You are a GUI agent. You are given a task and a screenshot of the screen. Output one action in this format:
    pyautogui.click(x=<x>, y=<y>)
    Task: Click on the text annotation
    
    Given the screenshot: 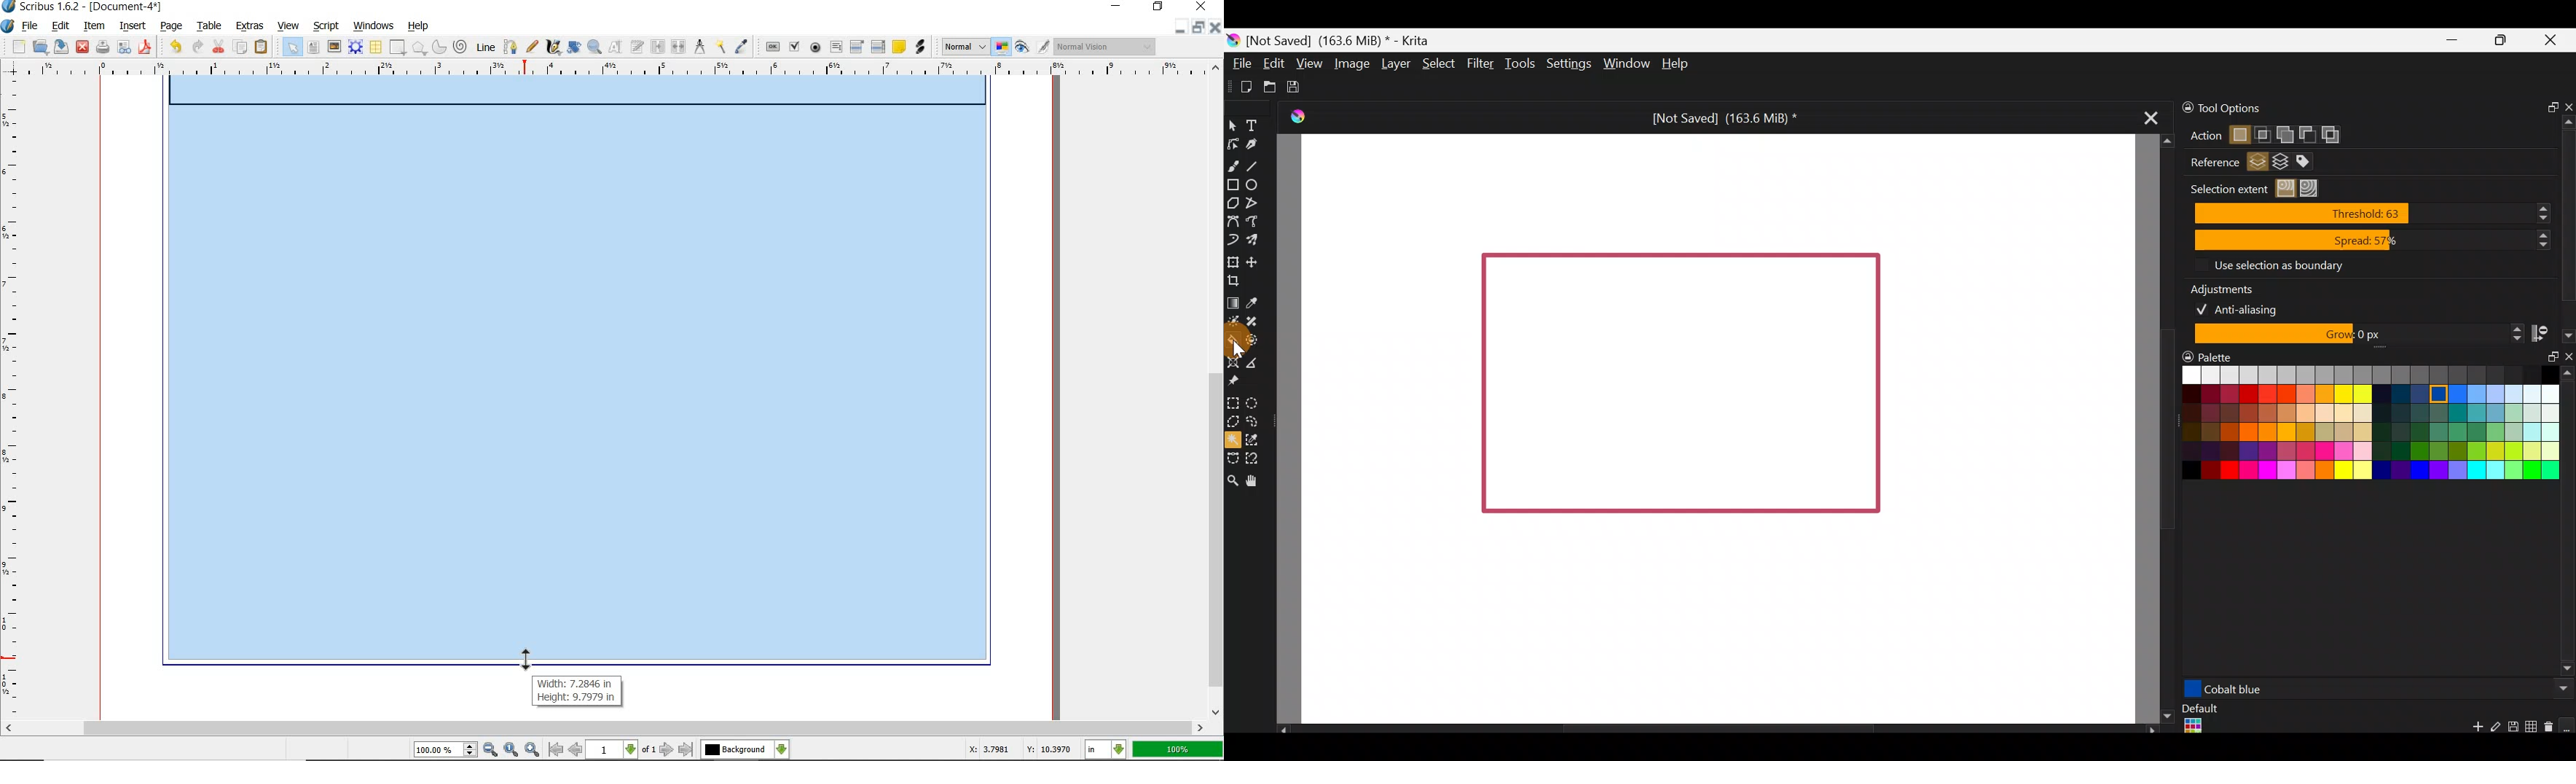 What is the action you would take?
    pyautogui.click(x=899, y=47)
    